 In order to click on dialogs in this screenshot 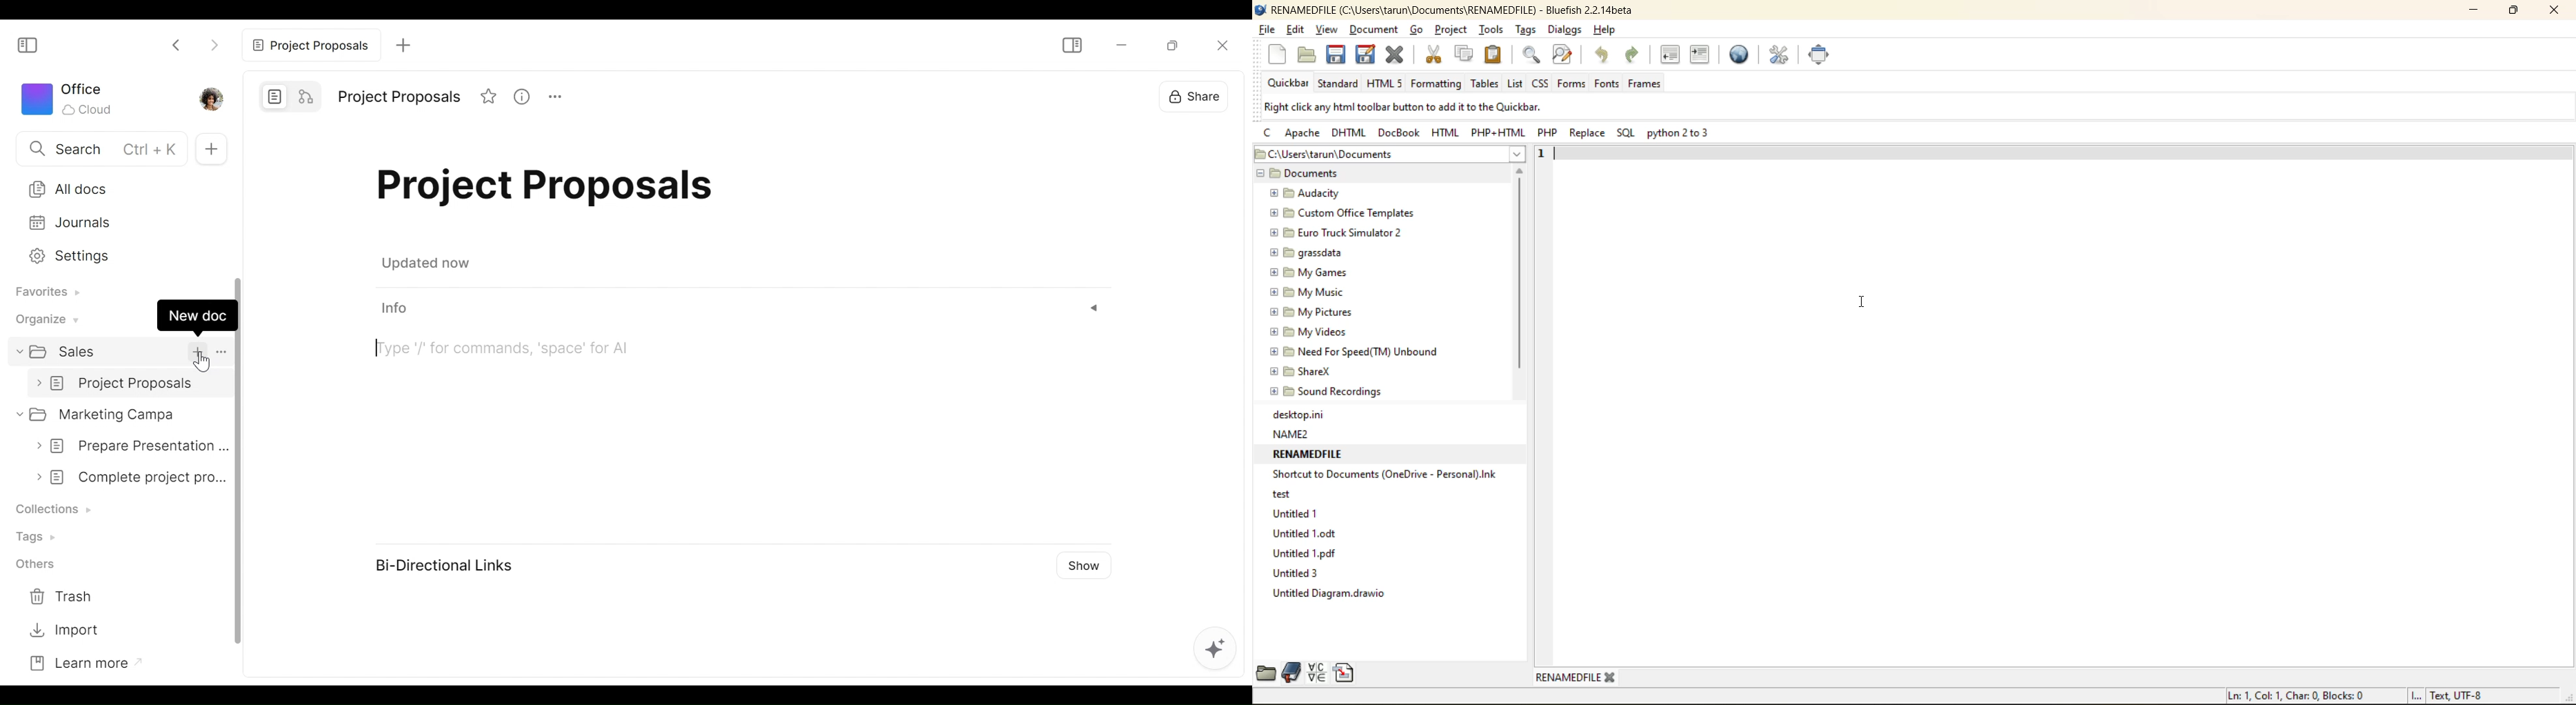, I will do `click(1565, 32)`.